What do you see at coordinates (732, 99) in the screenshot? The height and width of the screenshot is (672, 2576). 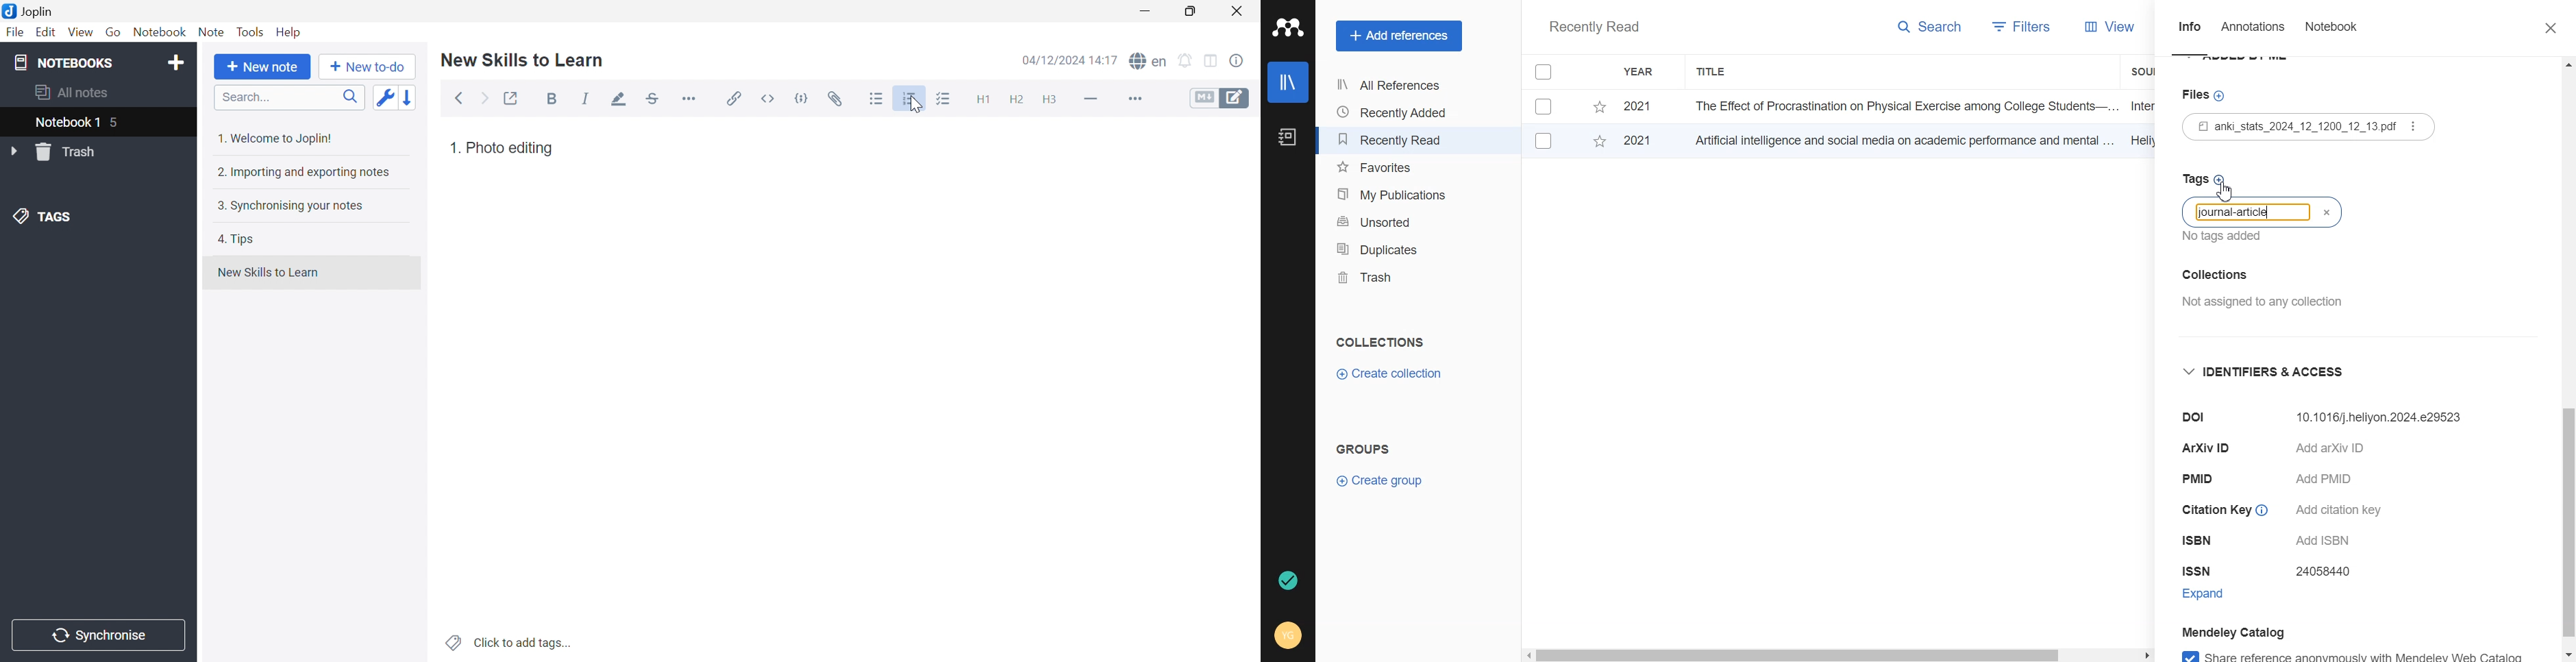 I see `Insert/edit link` at bounding box center [732, 99].